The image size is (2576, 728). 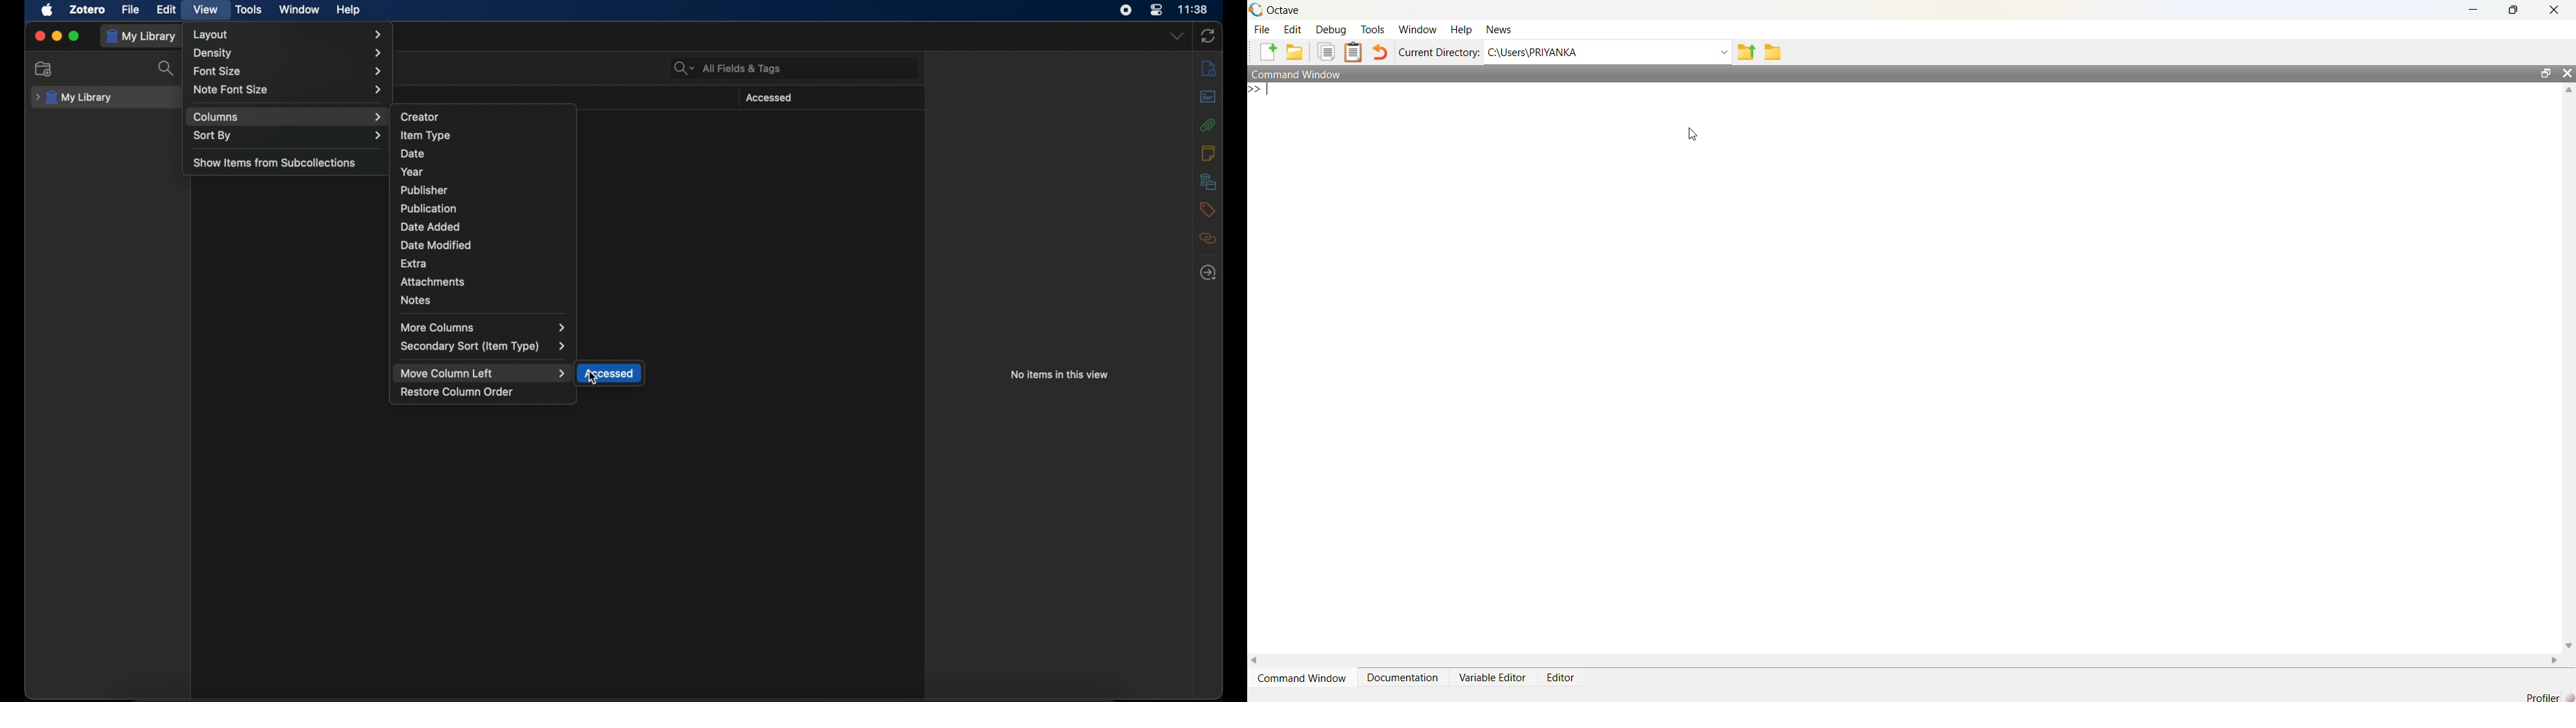 I want to click on help, so click(x=350, y=10).